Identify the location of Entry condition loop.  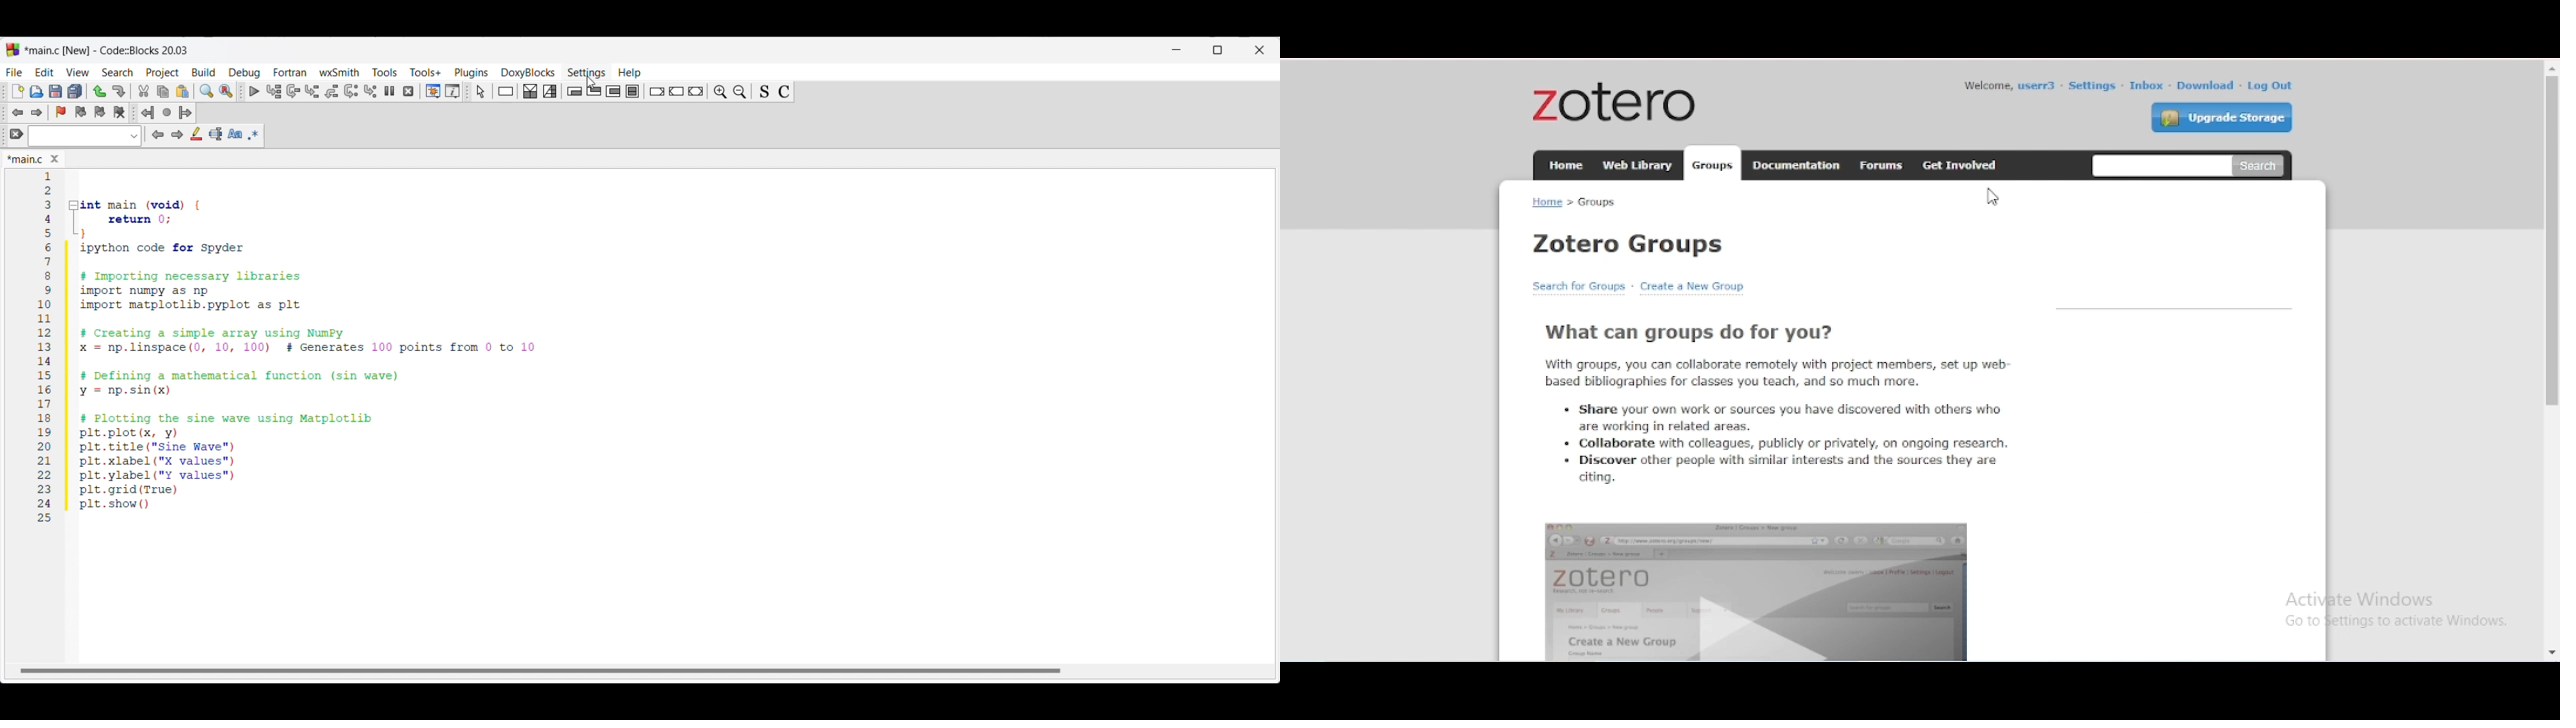
(574, 91).